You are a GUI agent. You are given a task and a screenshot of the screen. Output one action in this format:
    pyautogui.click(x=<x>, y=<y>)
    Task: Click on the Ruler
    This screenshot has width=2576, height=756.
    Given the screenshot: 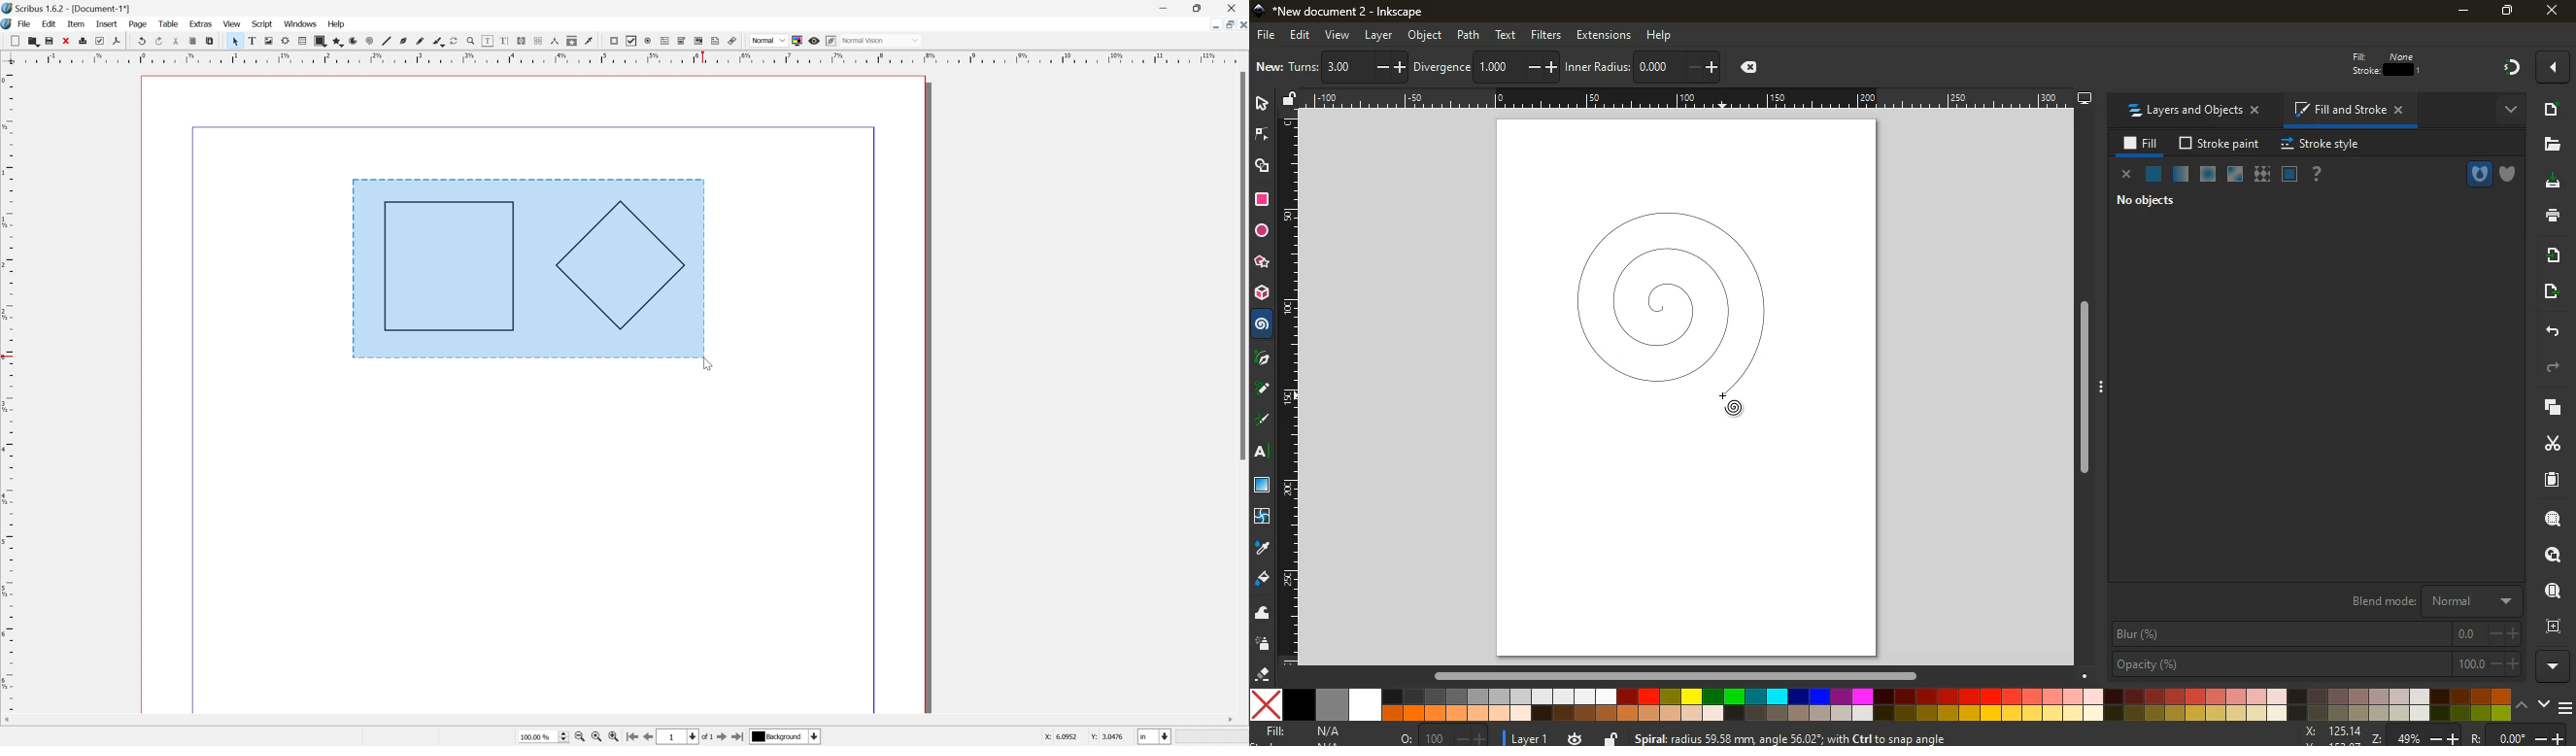 What is the action you would take?
    pyautogui.click(x=626, y=57)
    